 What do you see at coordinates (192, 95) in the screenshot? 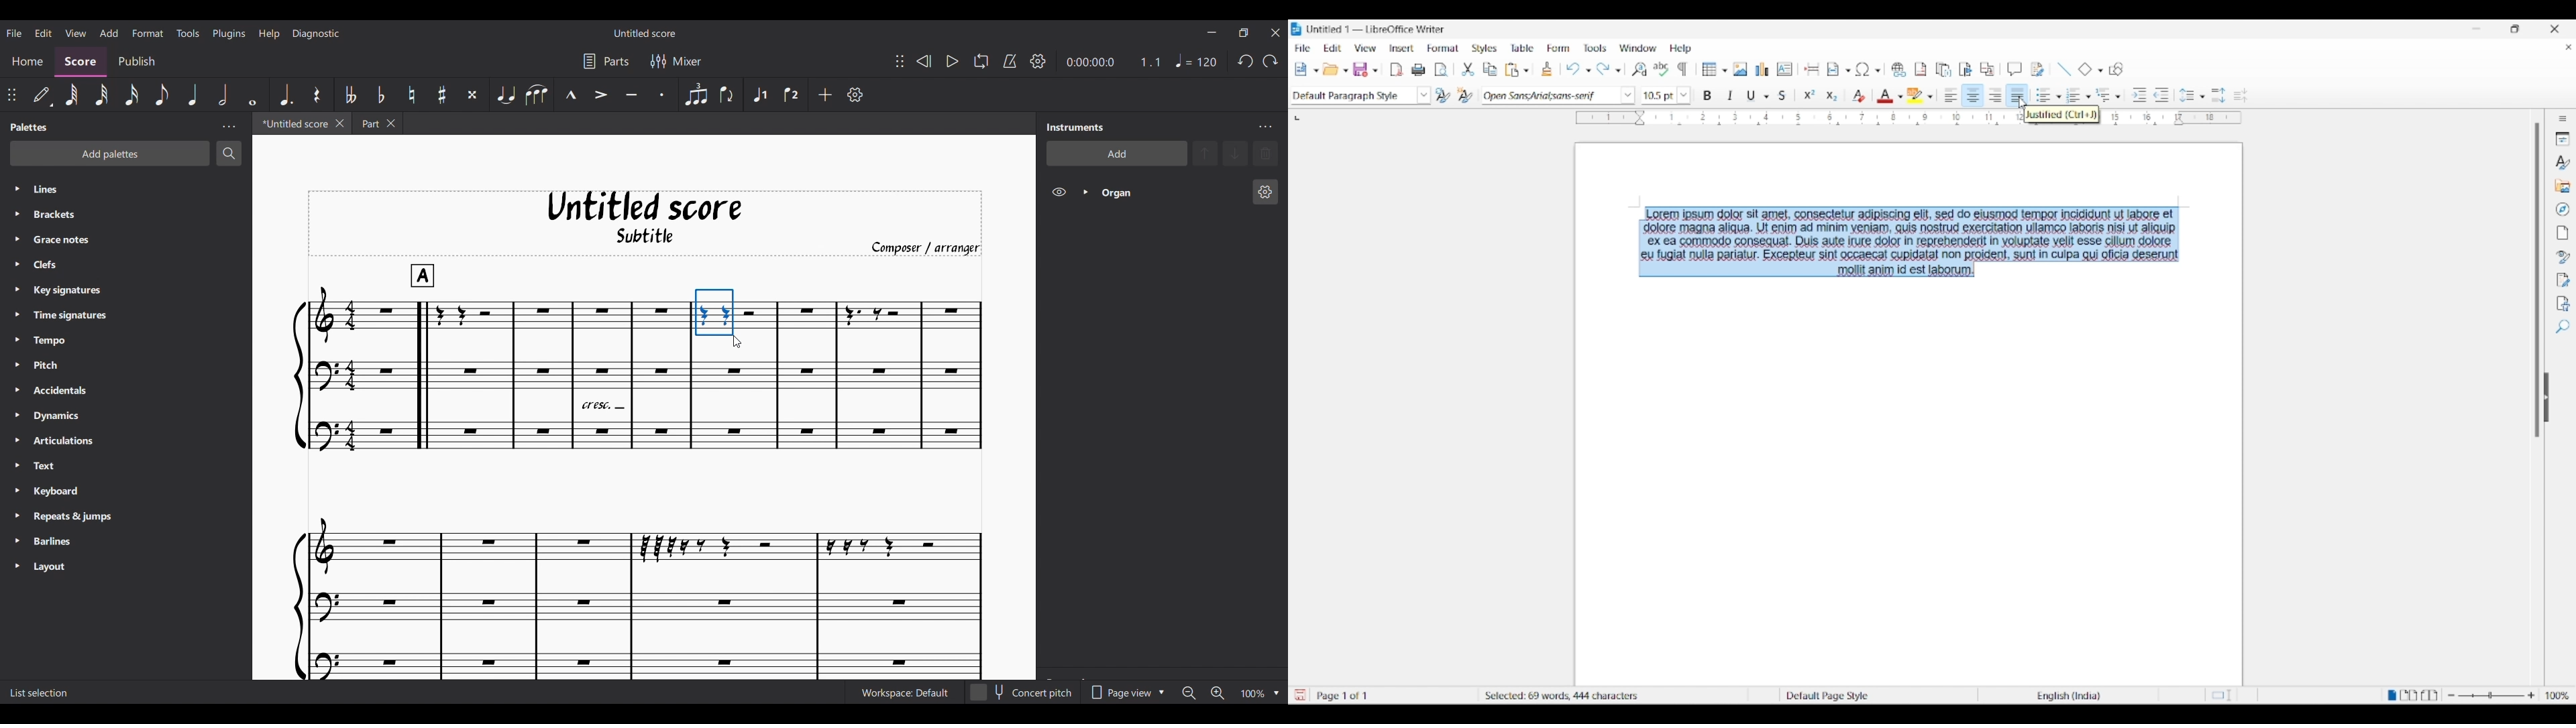
I see `Quarter note` at bounding box center [192, 95].